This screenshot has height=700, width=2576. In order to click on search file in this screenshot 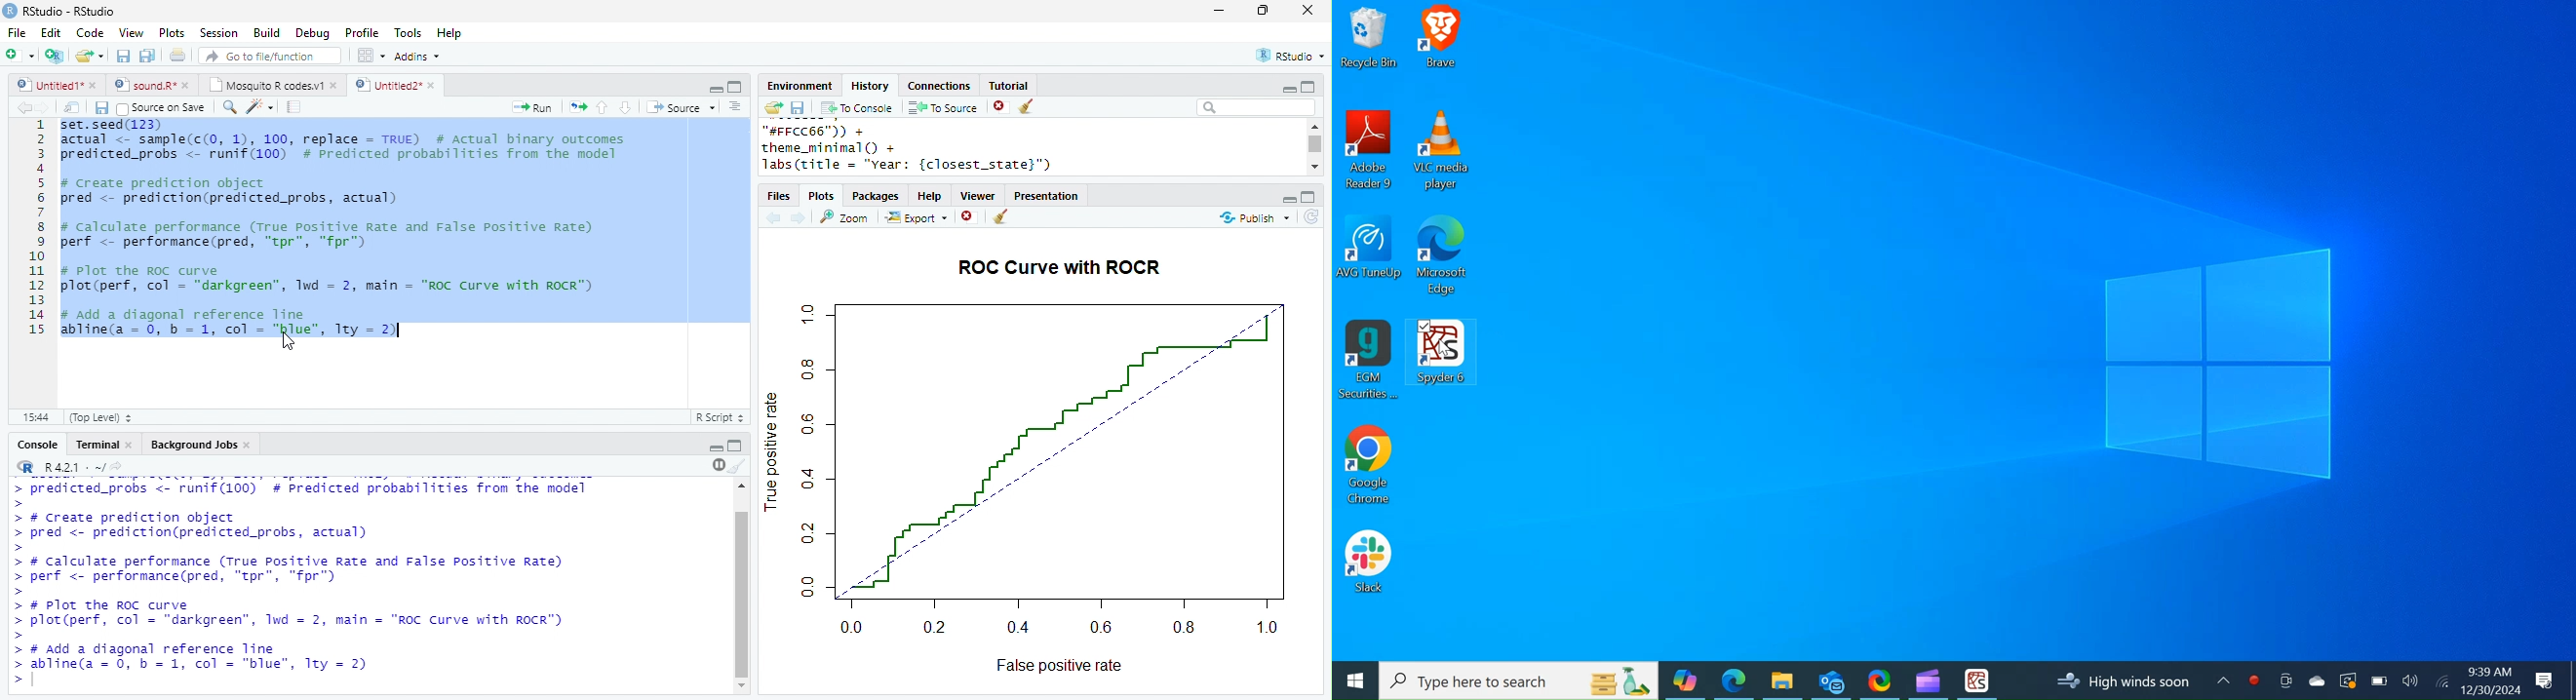, I will do `click(271, 56)`.